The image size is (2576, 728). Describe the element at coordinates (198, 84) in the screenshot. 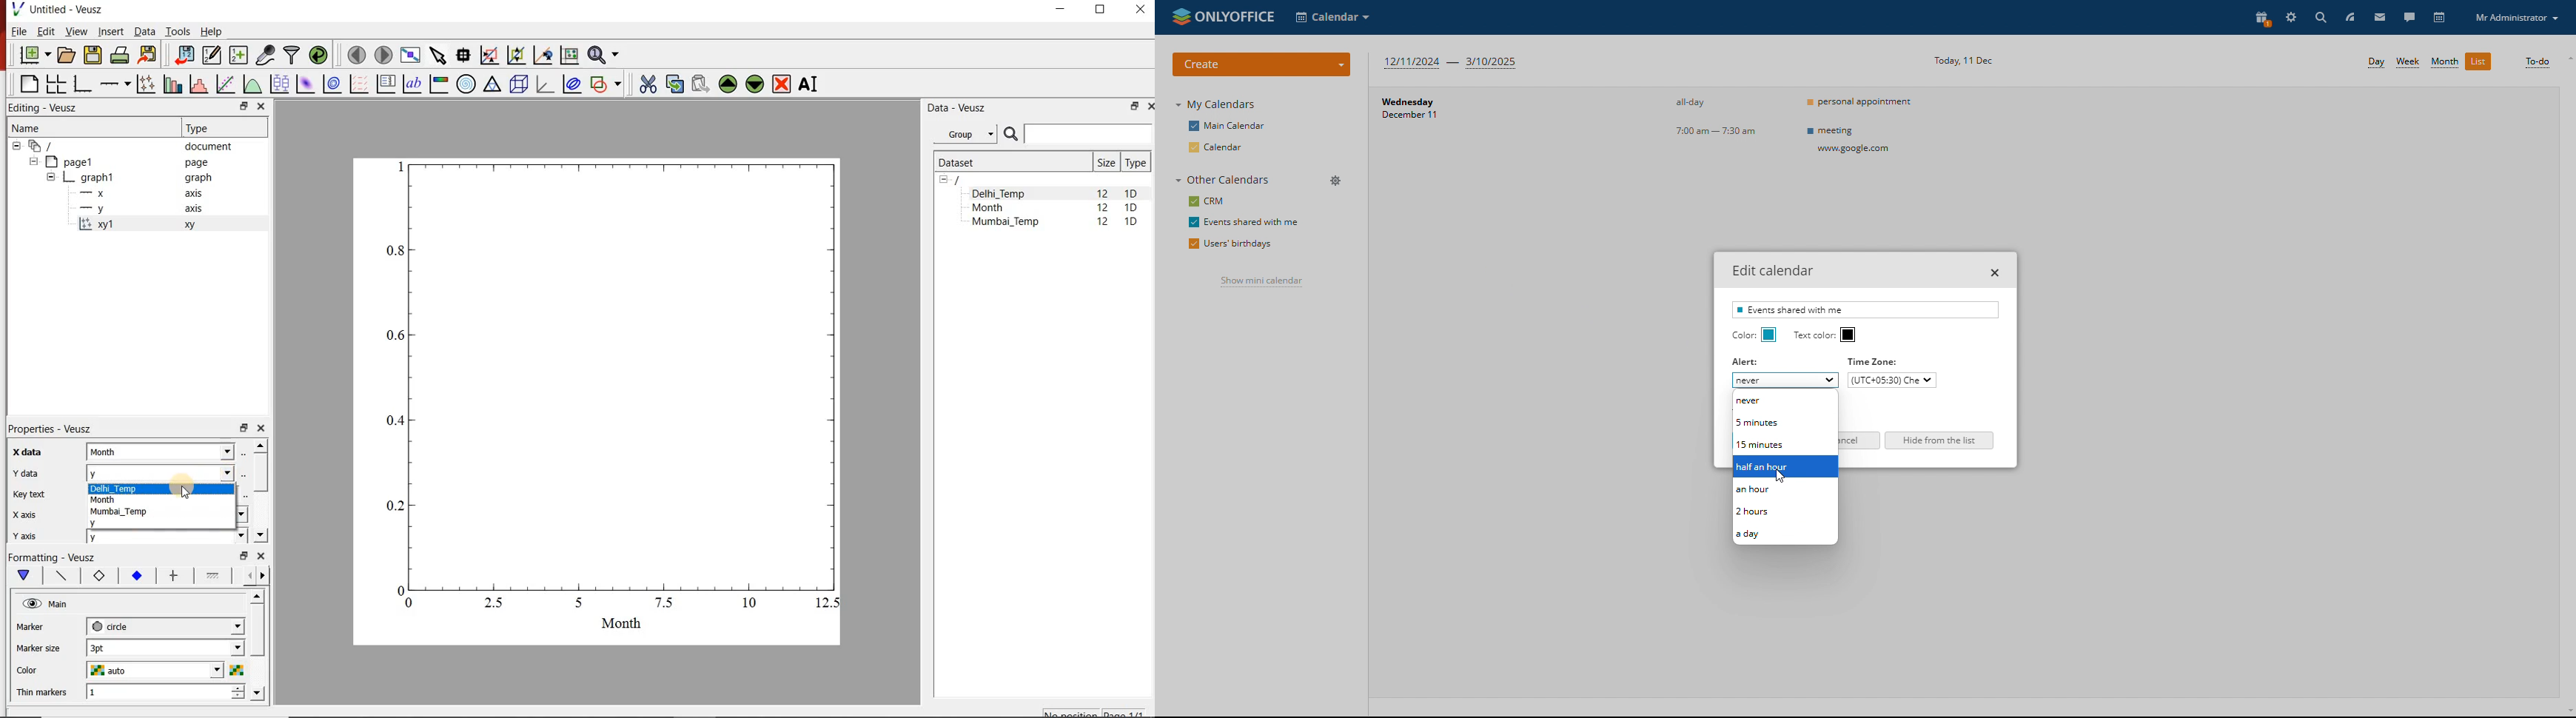

I see `histogram of a dataset` at that location.